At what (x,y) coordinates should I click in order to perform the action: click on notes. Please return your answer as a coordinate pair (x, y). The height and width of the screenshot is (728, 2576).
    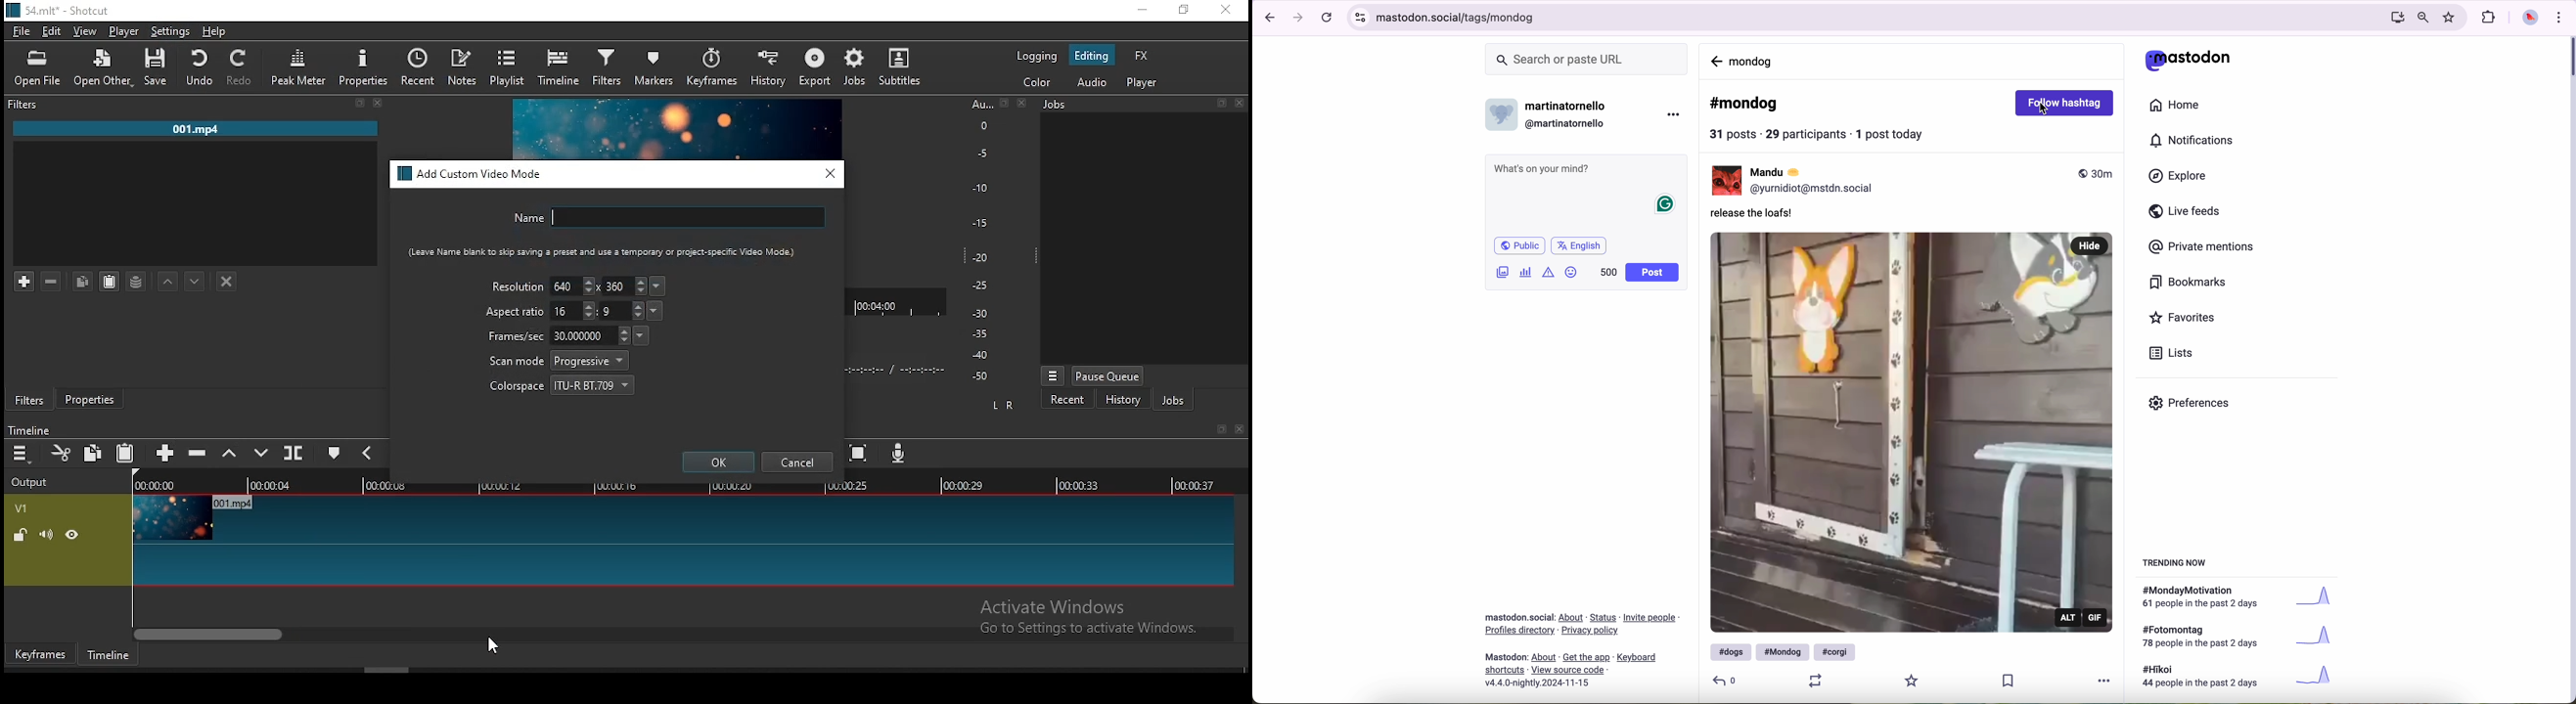
    Looking at the image, I should click on (462, 67).